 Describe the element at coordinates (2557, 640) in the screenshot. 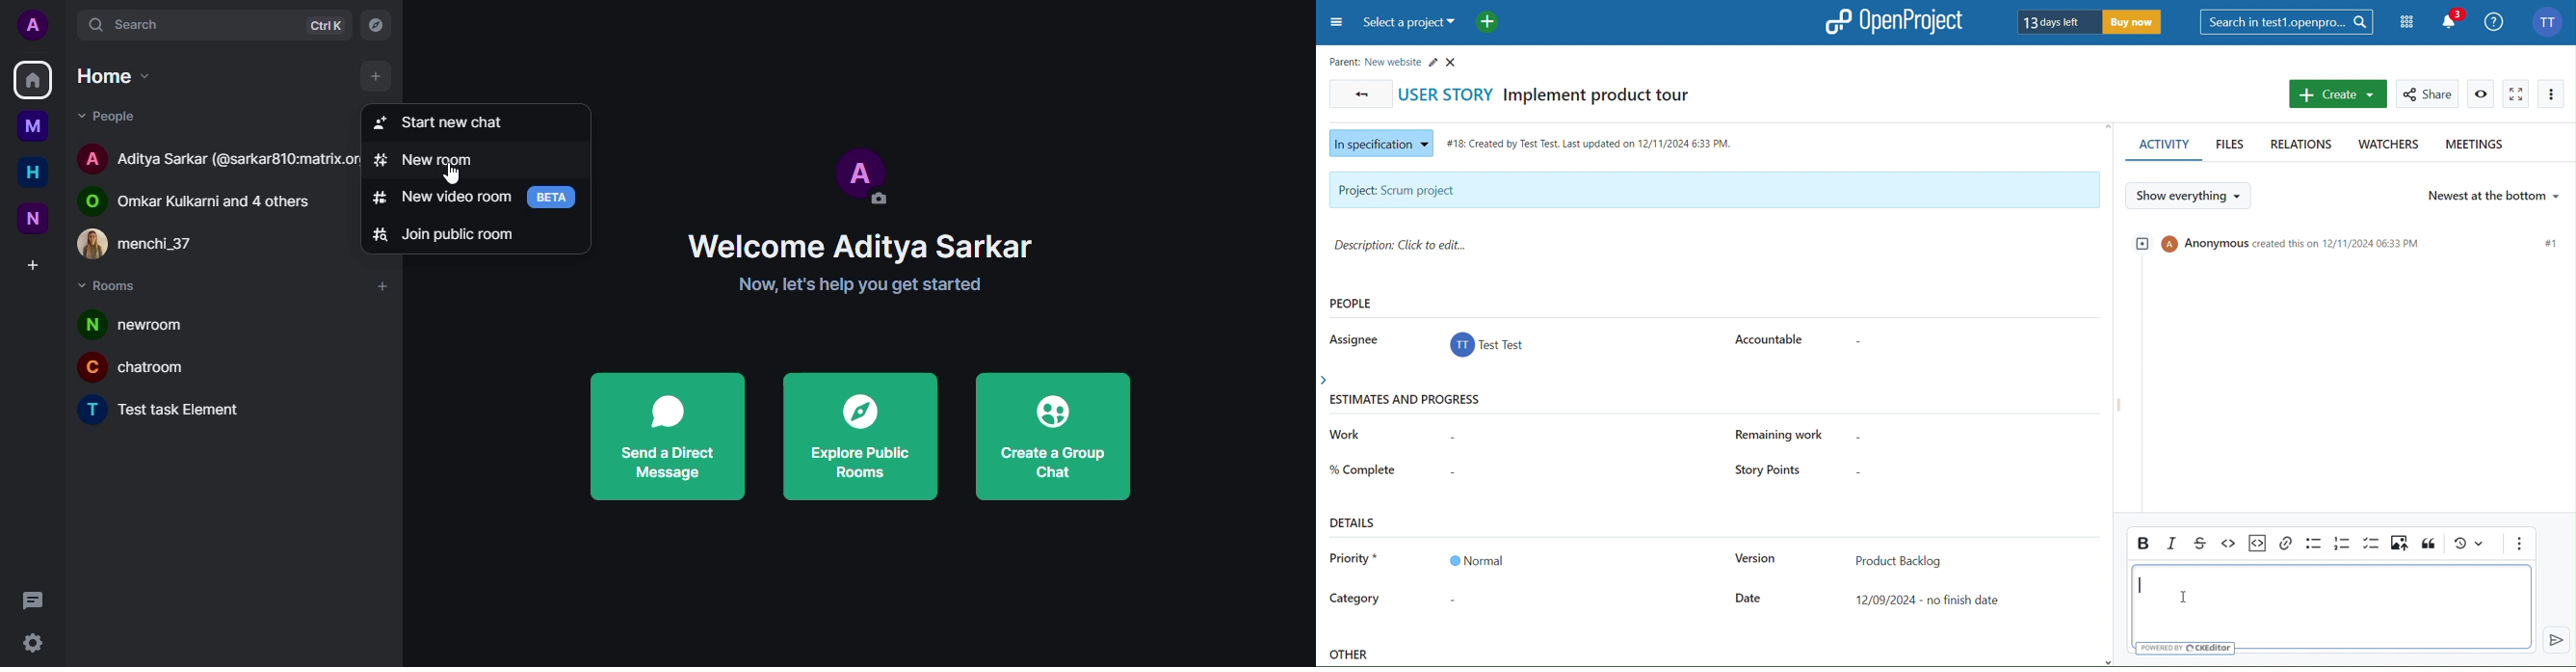

I see `Send` at that location.